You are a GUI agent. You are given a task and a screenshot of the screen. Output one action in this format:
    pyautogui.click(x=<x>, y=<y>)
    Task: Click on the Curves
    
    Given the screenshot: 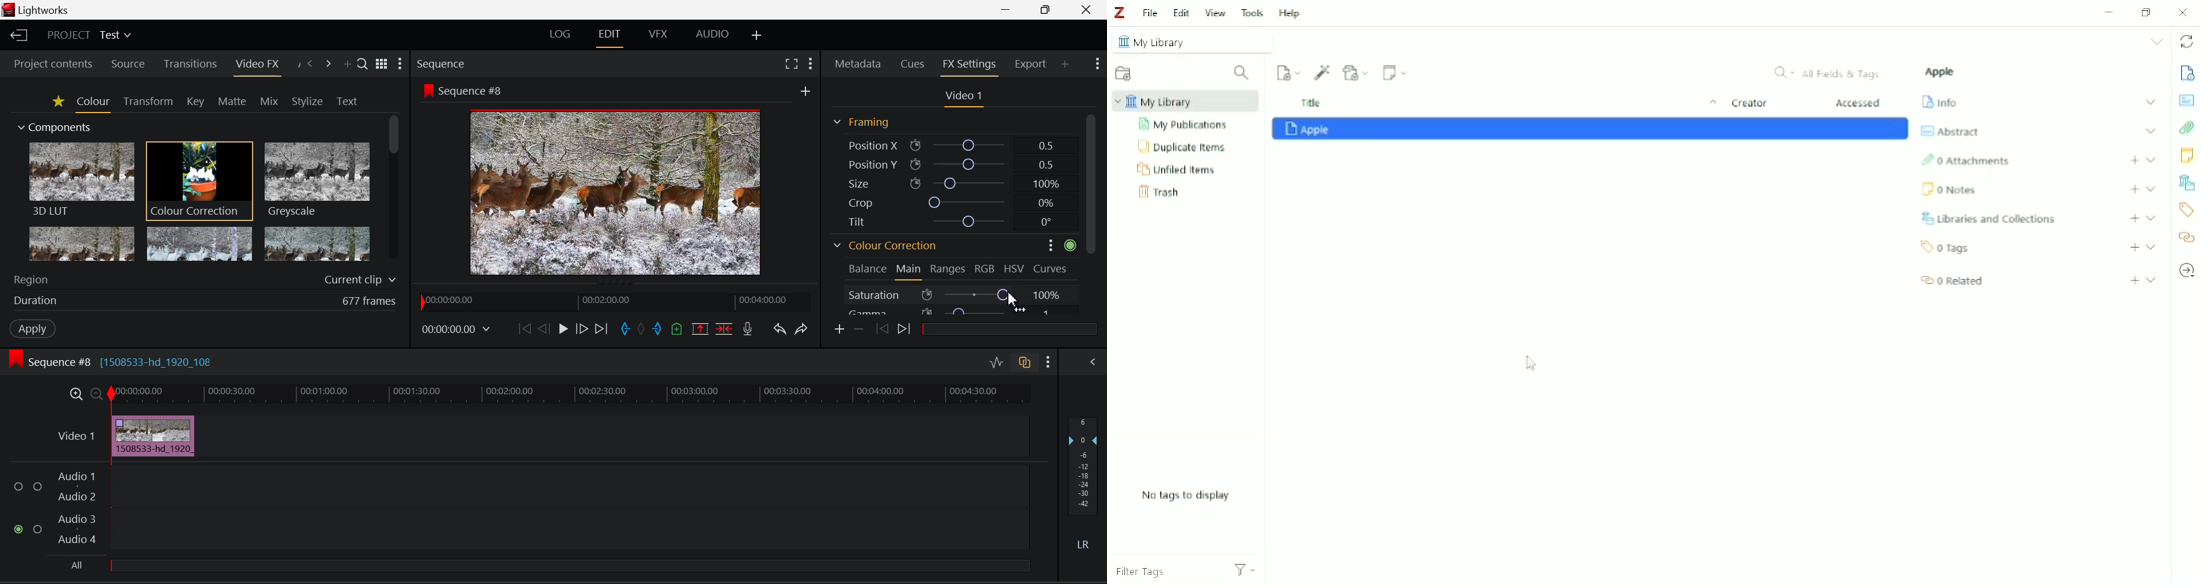 What is the action you would take?
    pyautogui.click(x=1052, y=267)
    